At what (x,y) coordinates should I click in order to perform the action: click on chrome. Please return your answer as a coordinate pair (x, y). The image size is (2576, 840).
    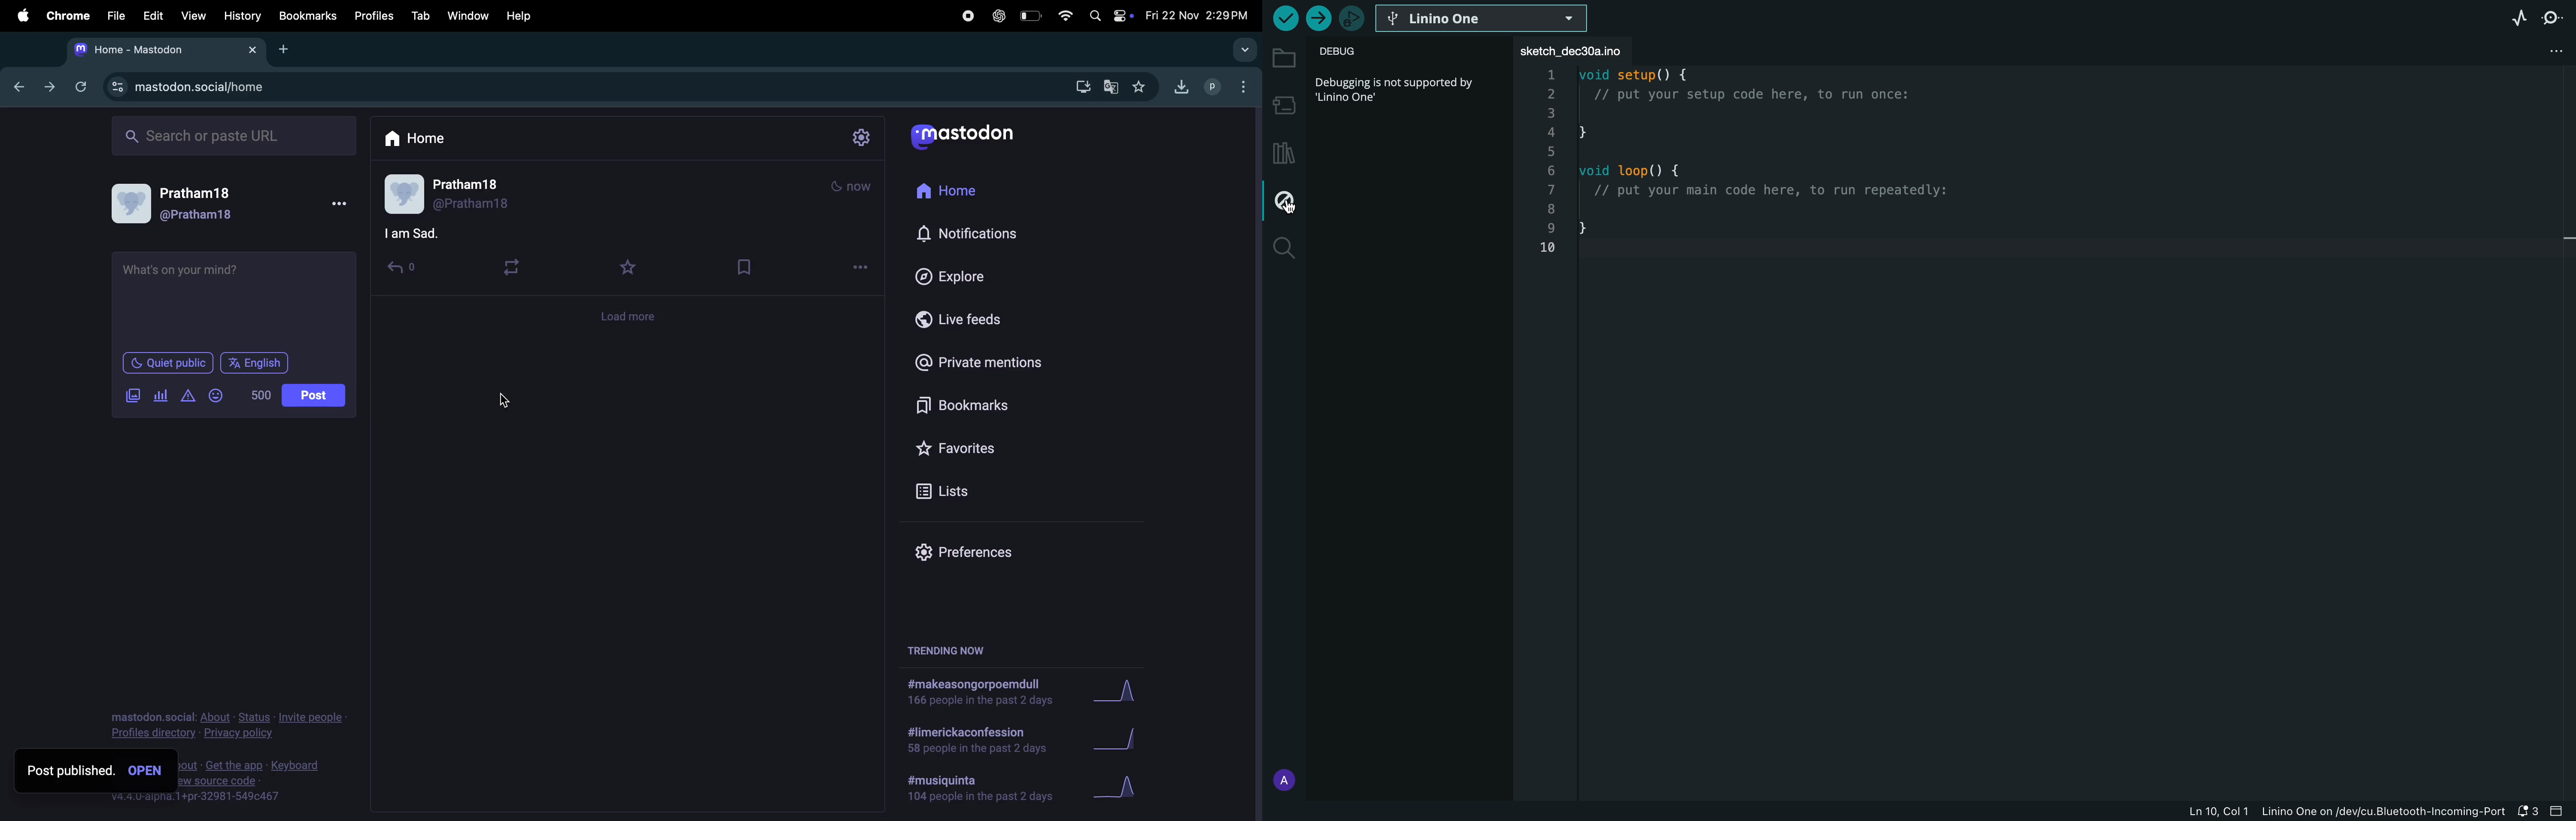
    Looking at the image, I should click on (64, 15).